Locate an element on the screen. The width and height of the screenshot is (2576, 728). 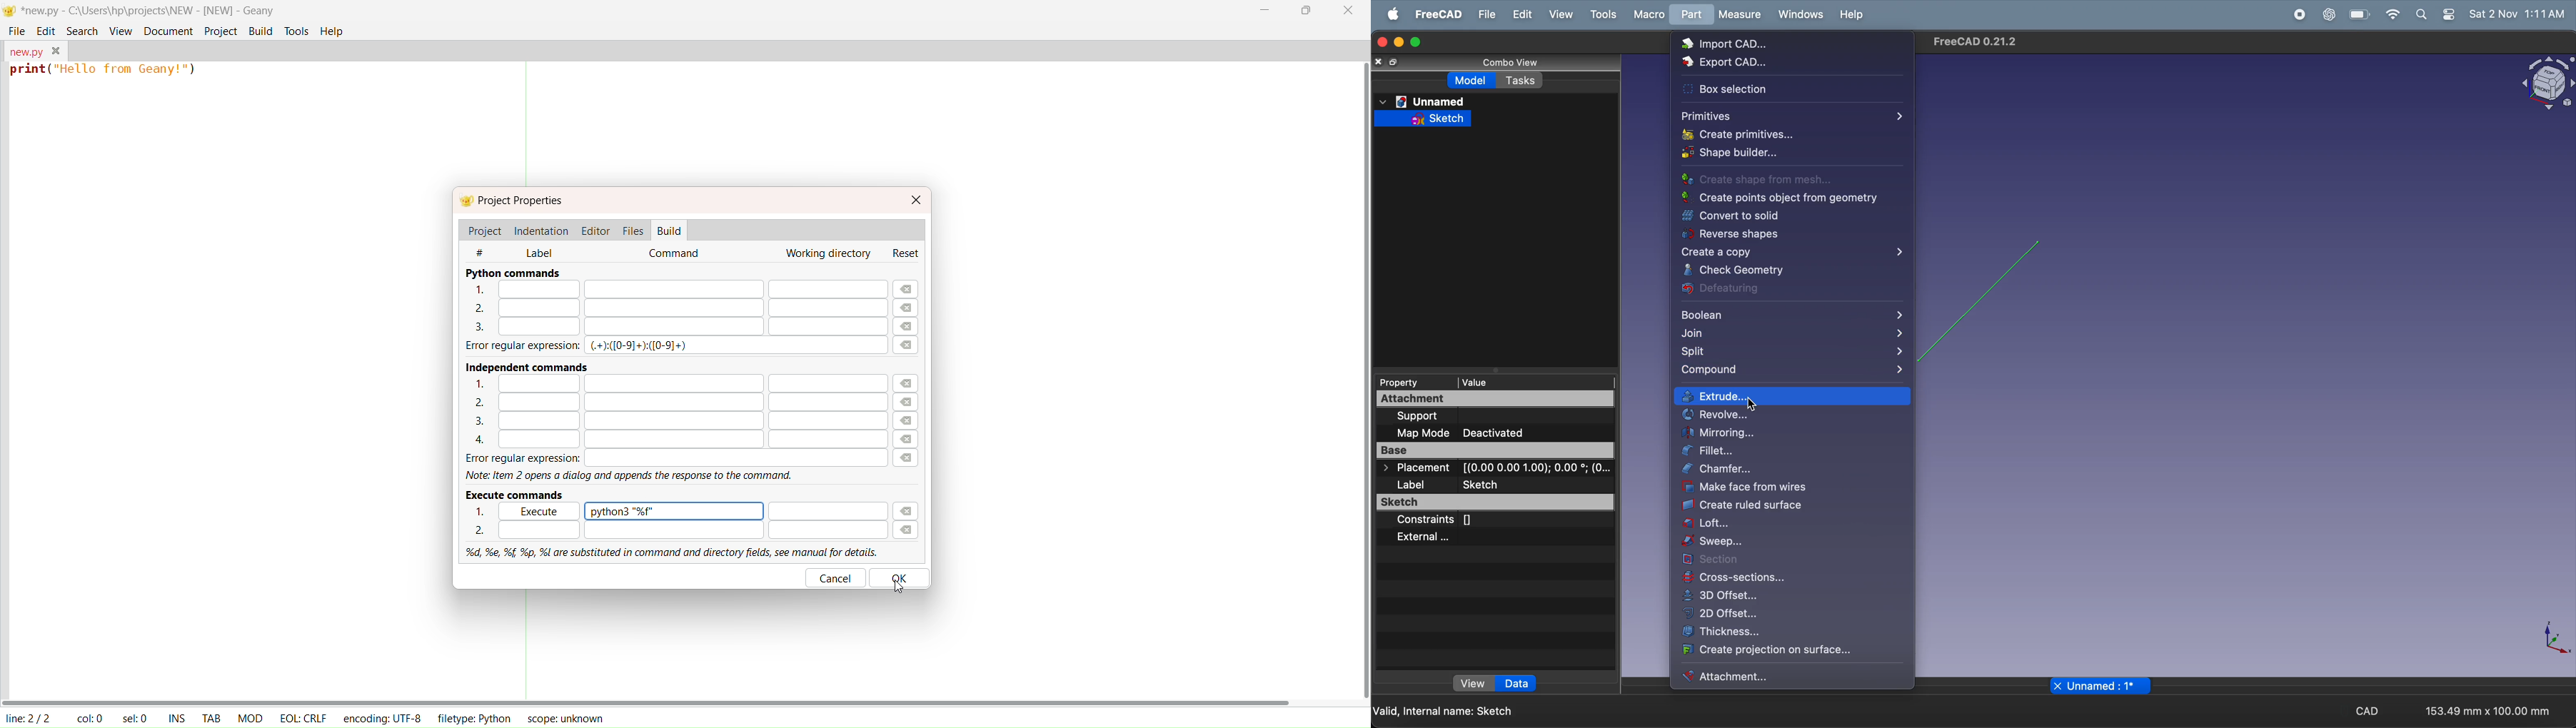
edit is located at coordinates (1523, 14).